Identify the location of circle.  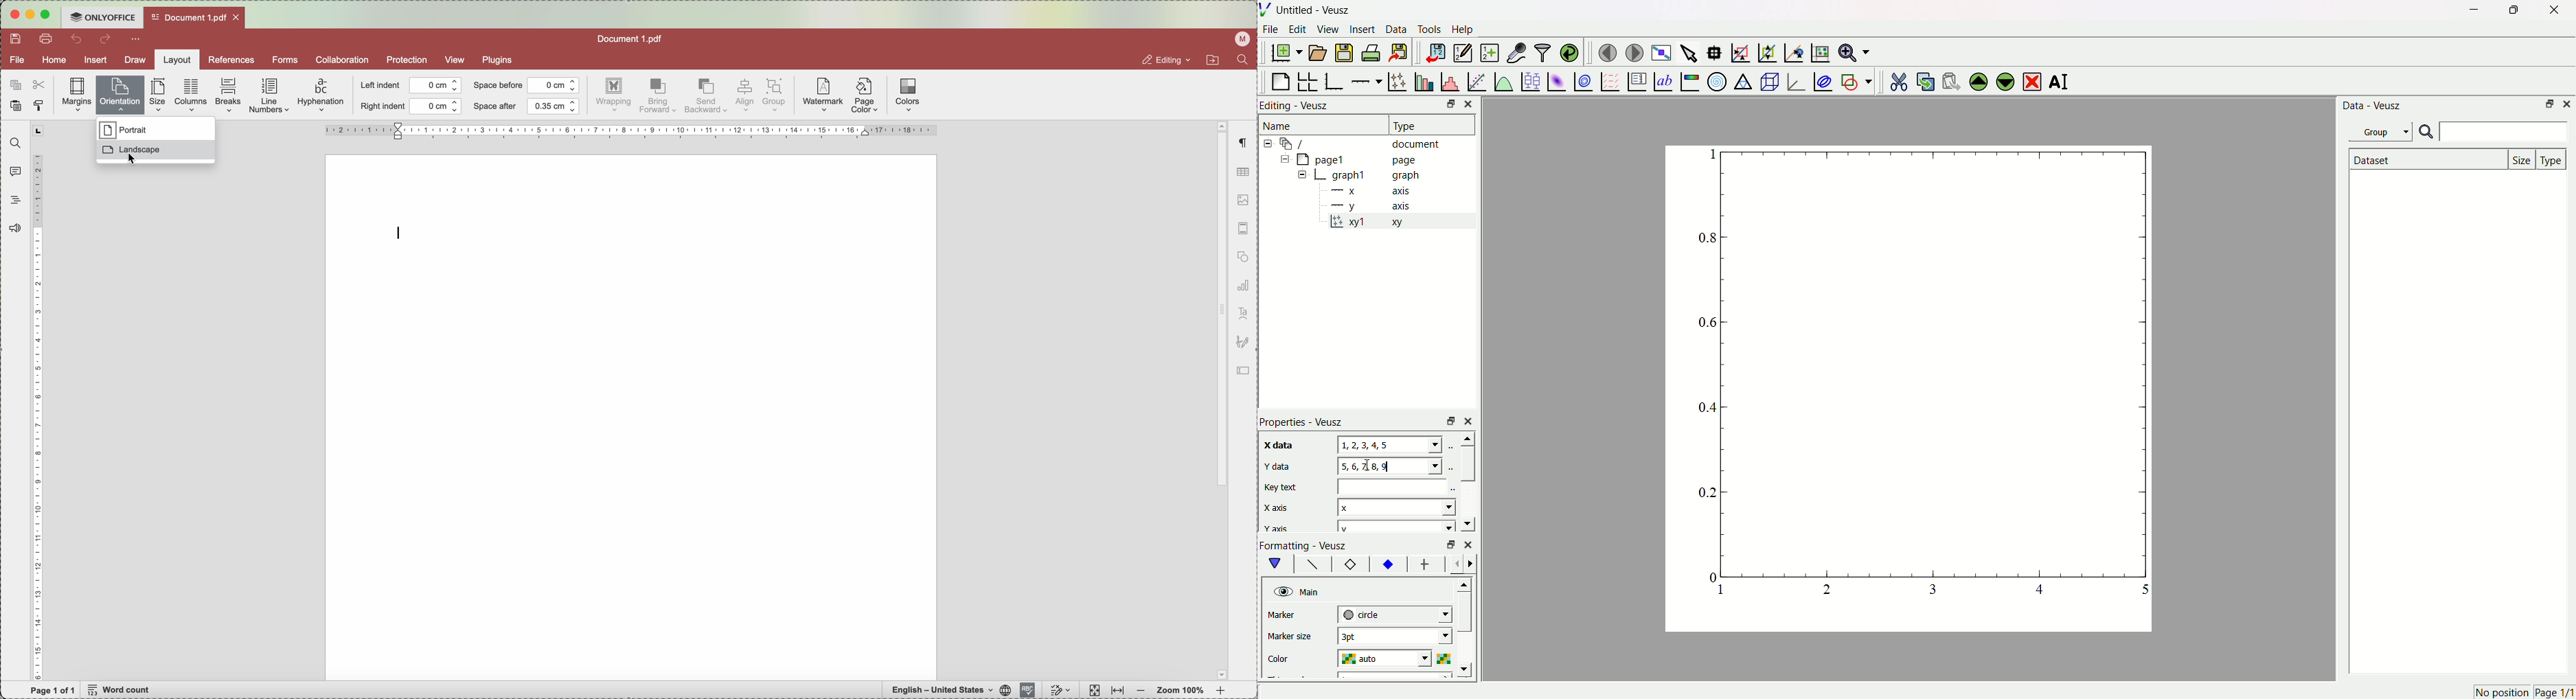
(1393, 614).